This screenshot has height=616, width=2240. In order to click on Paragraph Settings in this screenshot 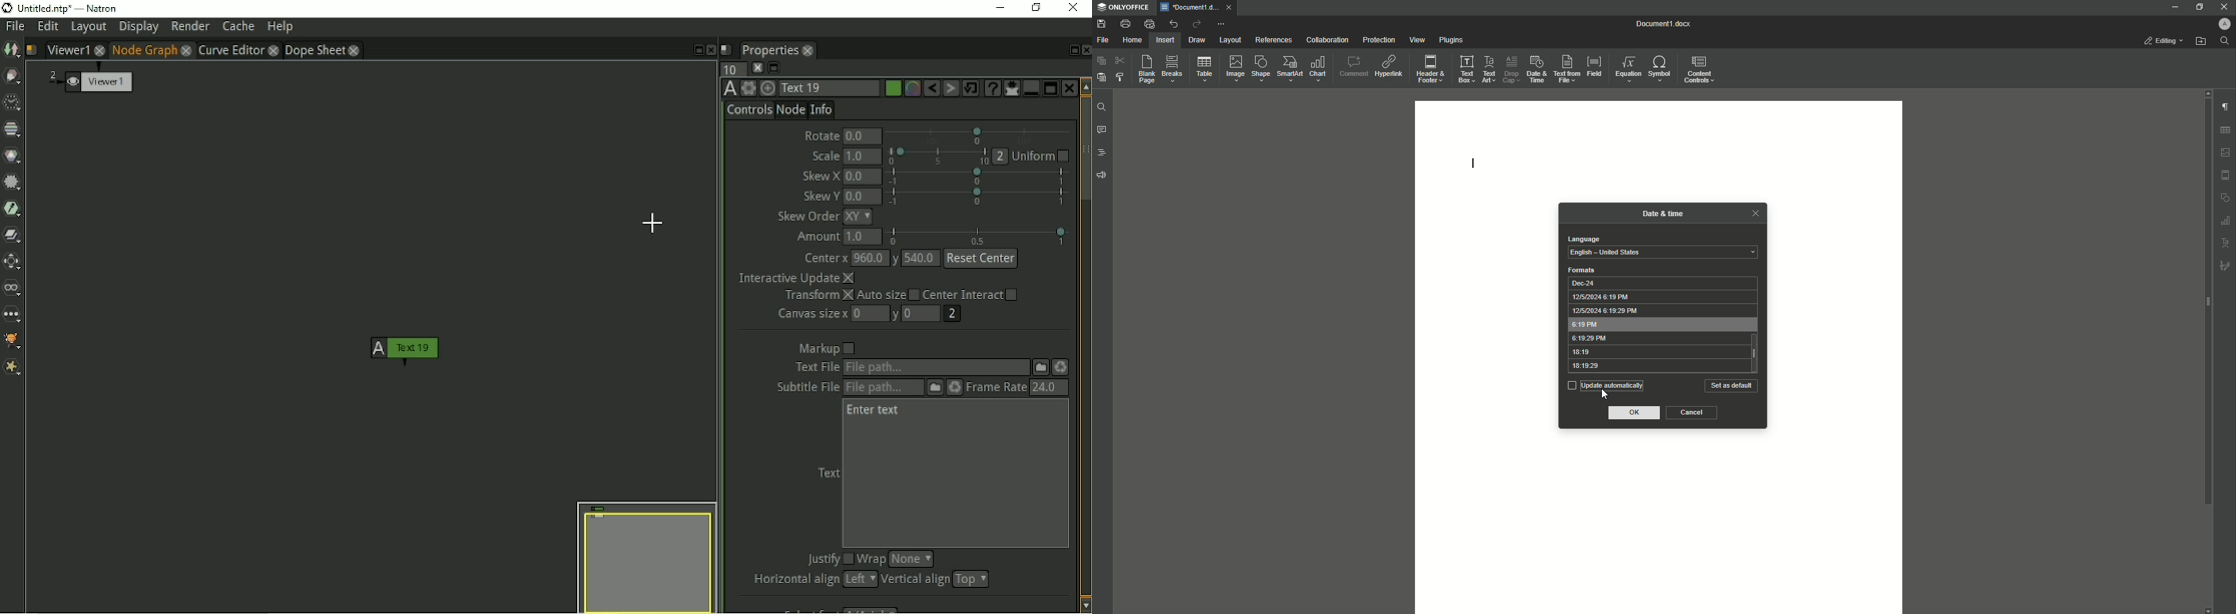, I will do `click(2224, 106)`.